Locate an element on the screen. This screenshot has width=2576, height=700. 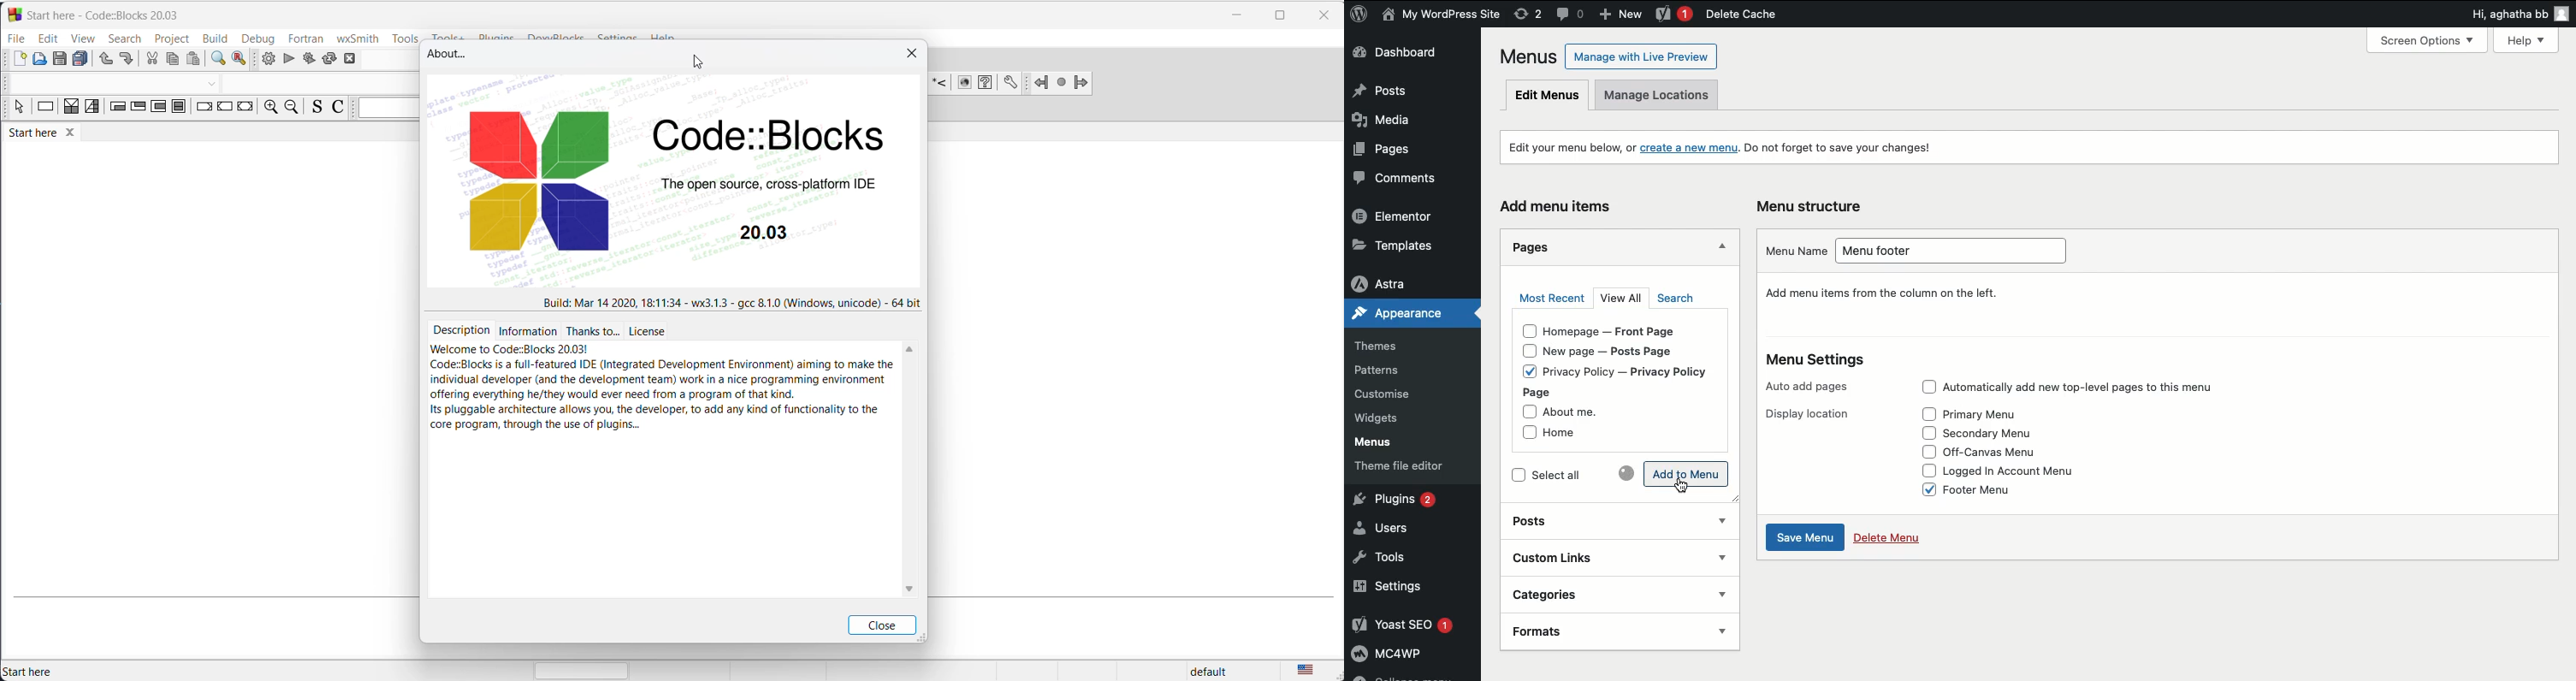
Check box is located at coordinates (1925, 388).